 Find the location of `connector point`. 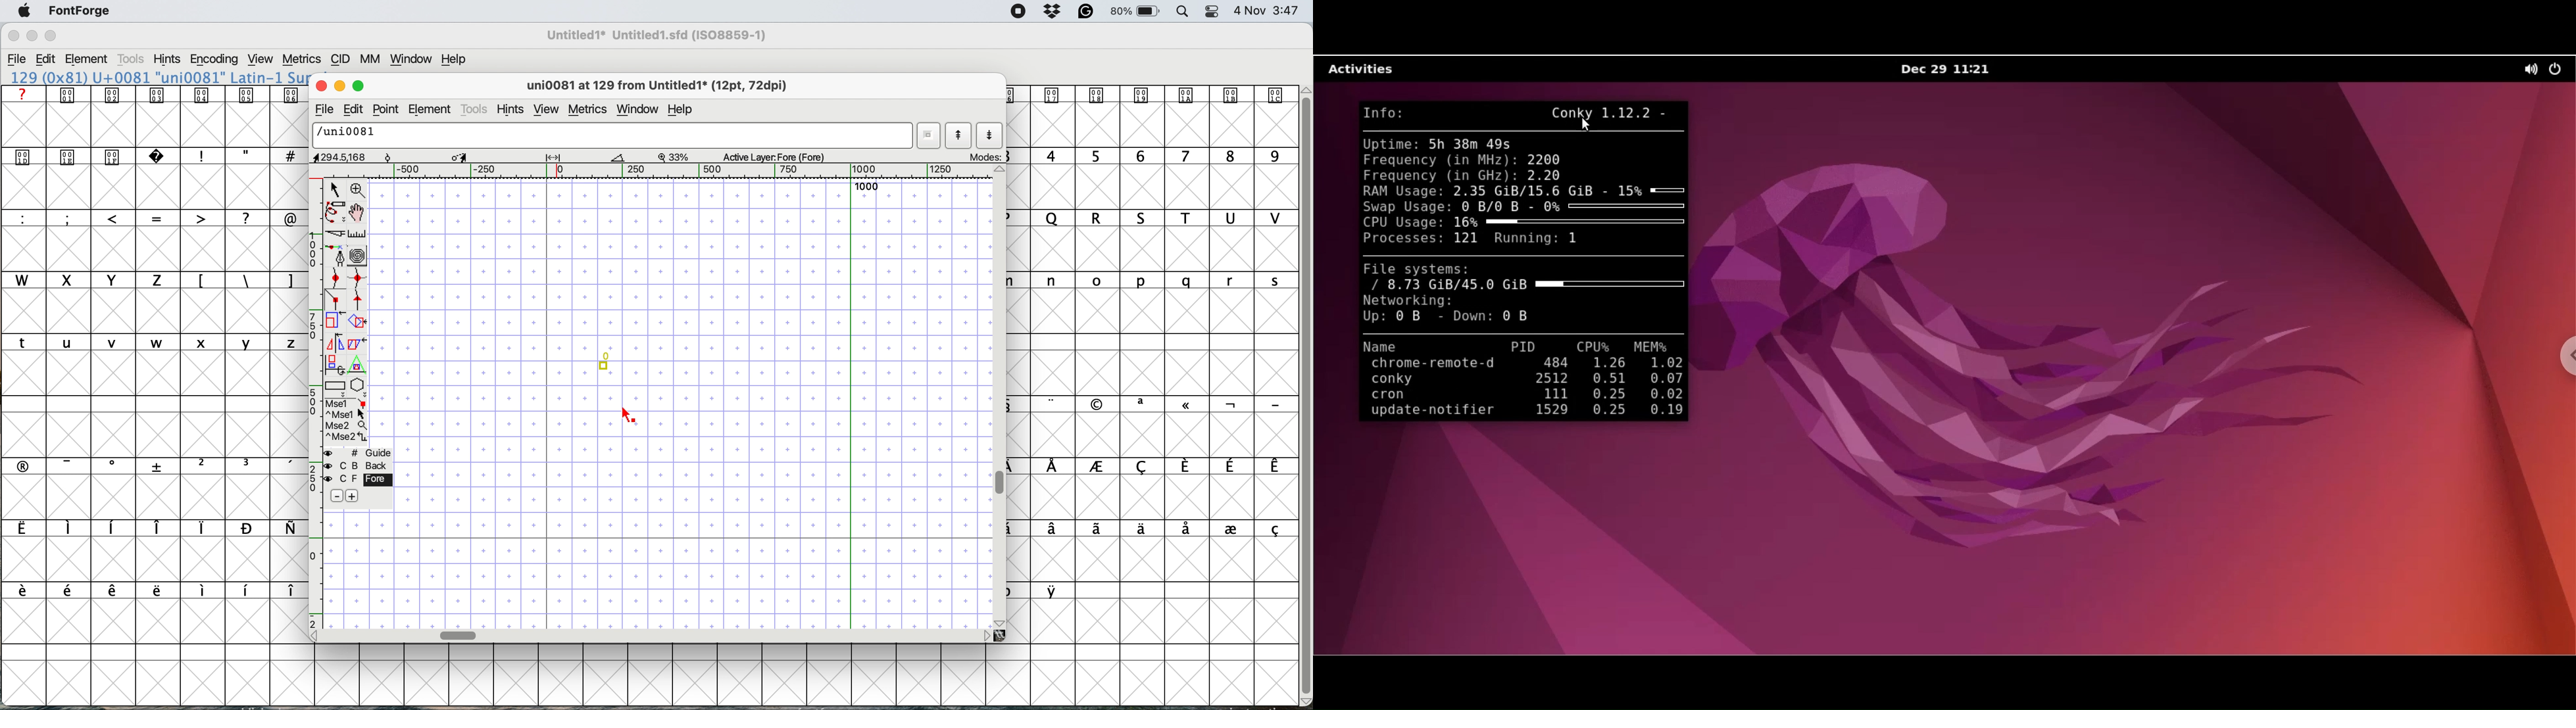

connector point is located at coordinates (336, 300).